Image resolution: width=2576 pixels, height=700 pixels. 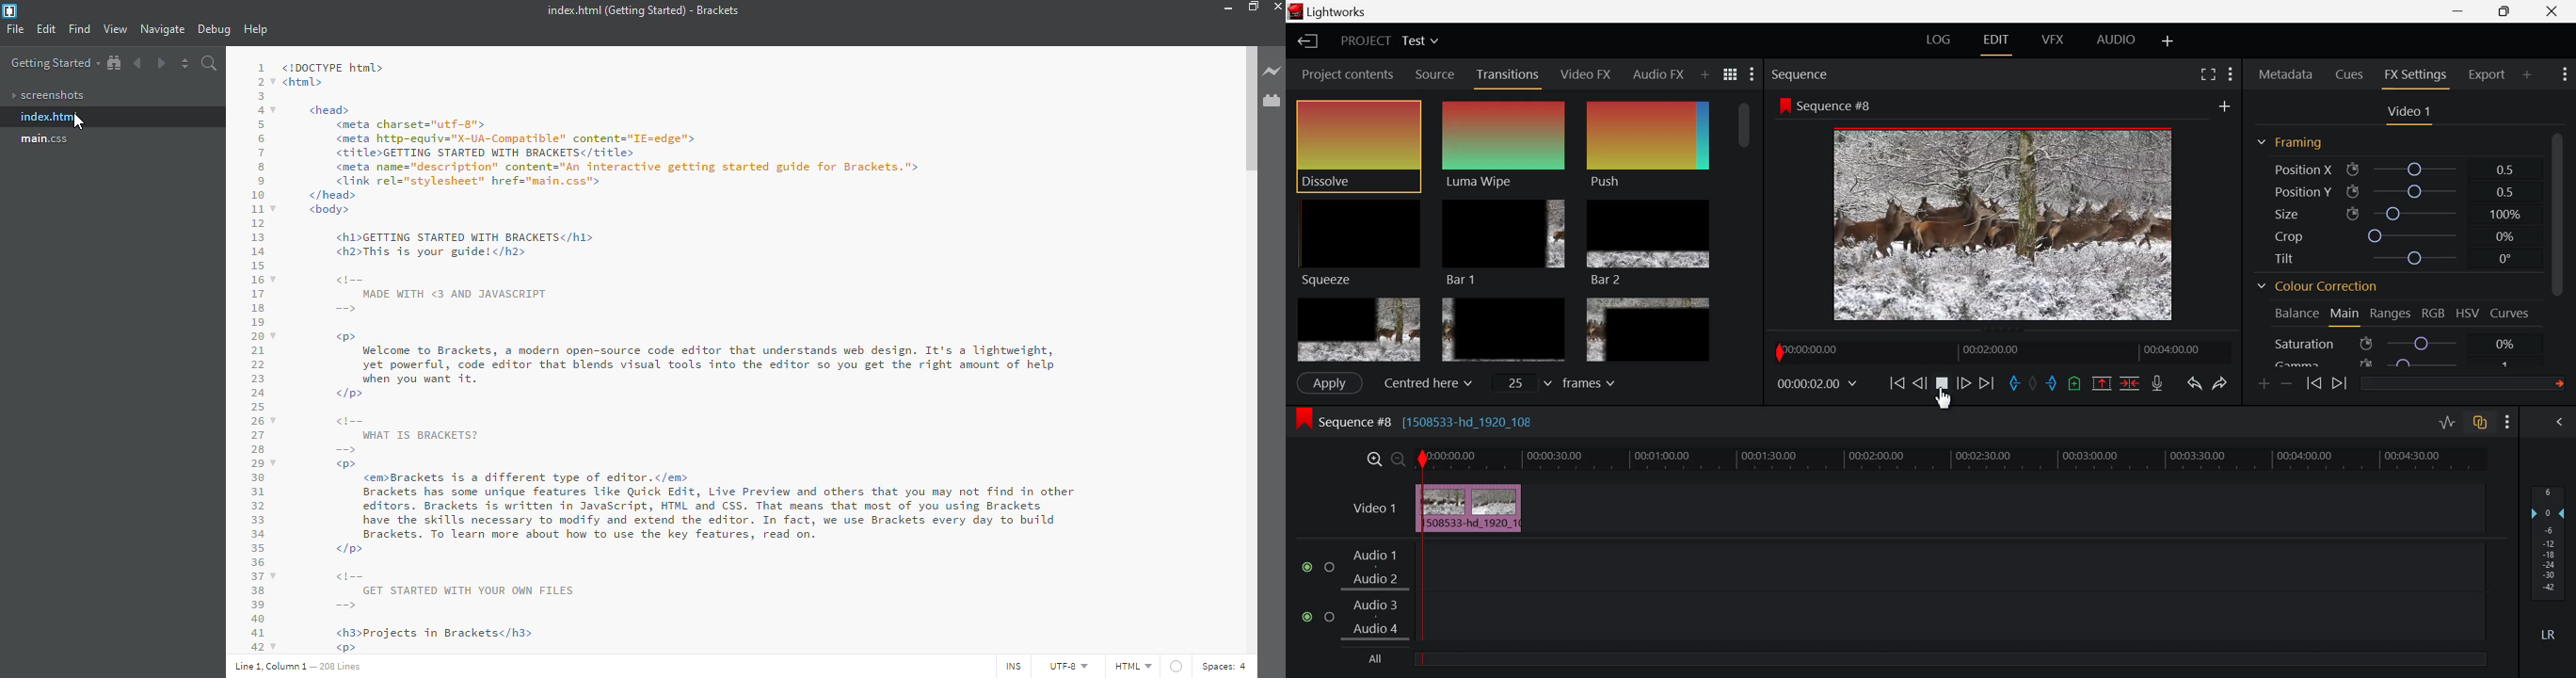 What do you see at coordinates (1378, 660) in the screenshot?
I see `All` at bounding box center [1378, 660].